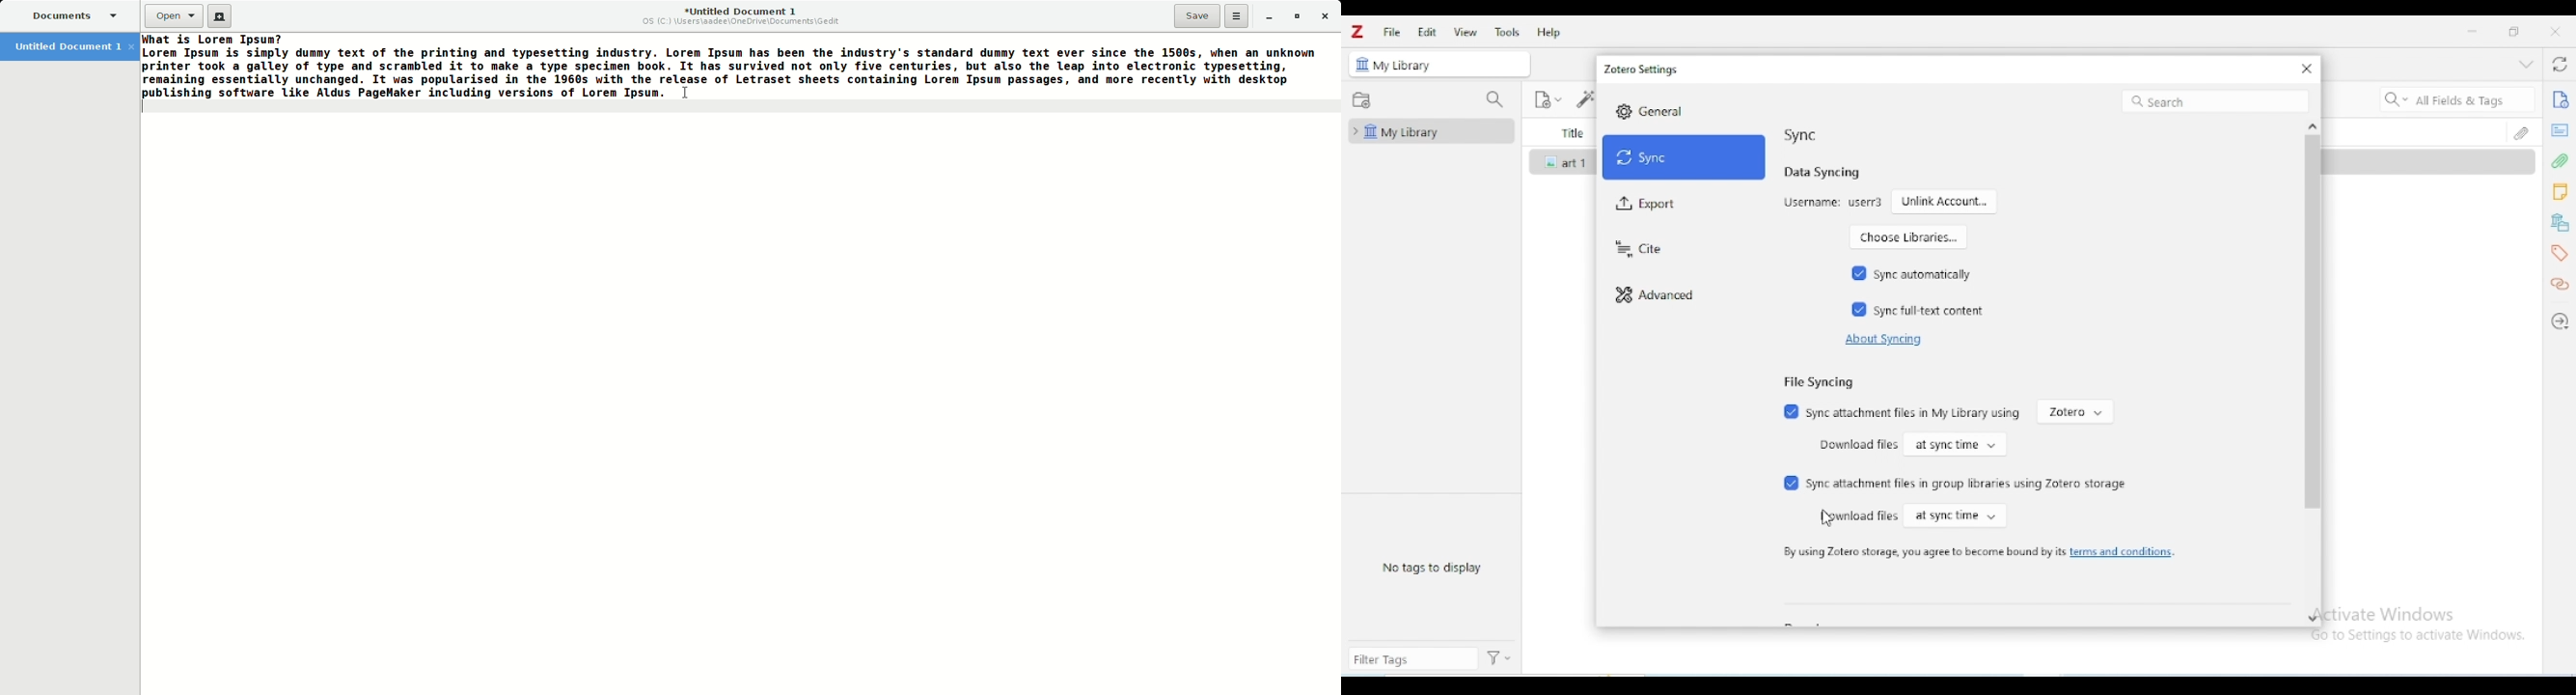  Describe the element at coordinates (1932, 311) in the screenshot. I see `sync full-text content` at that location.